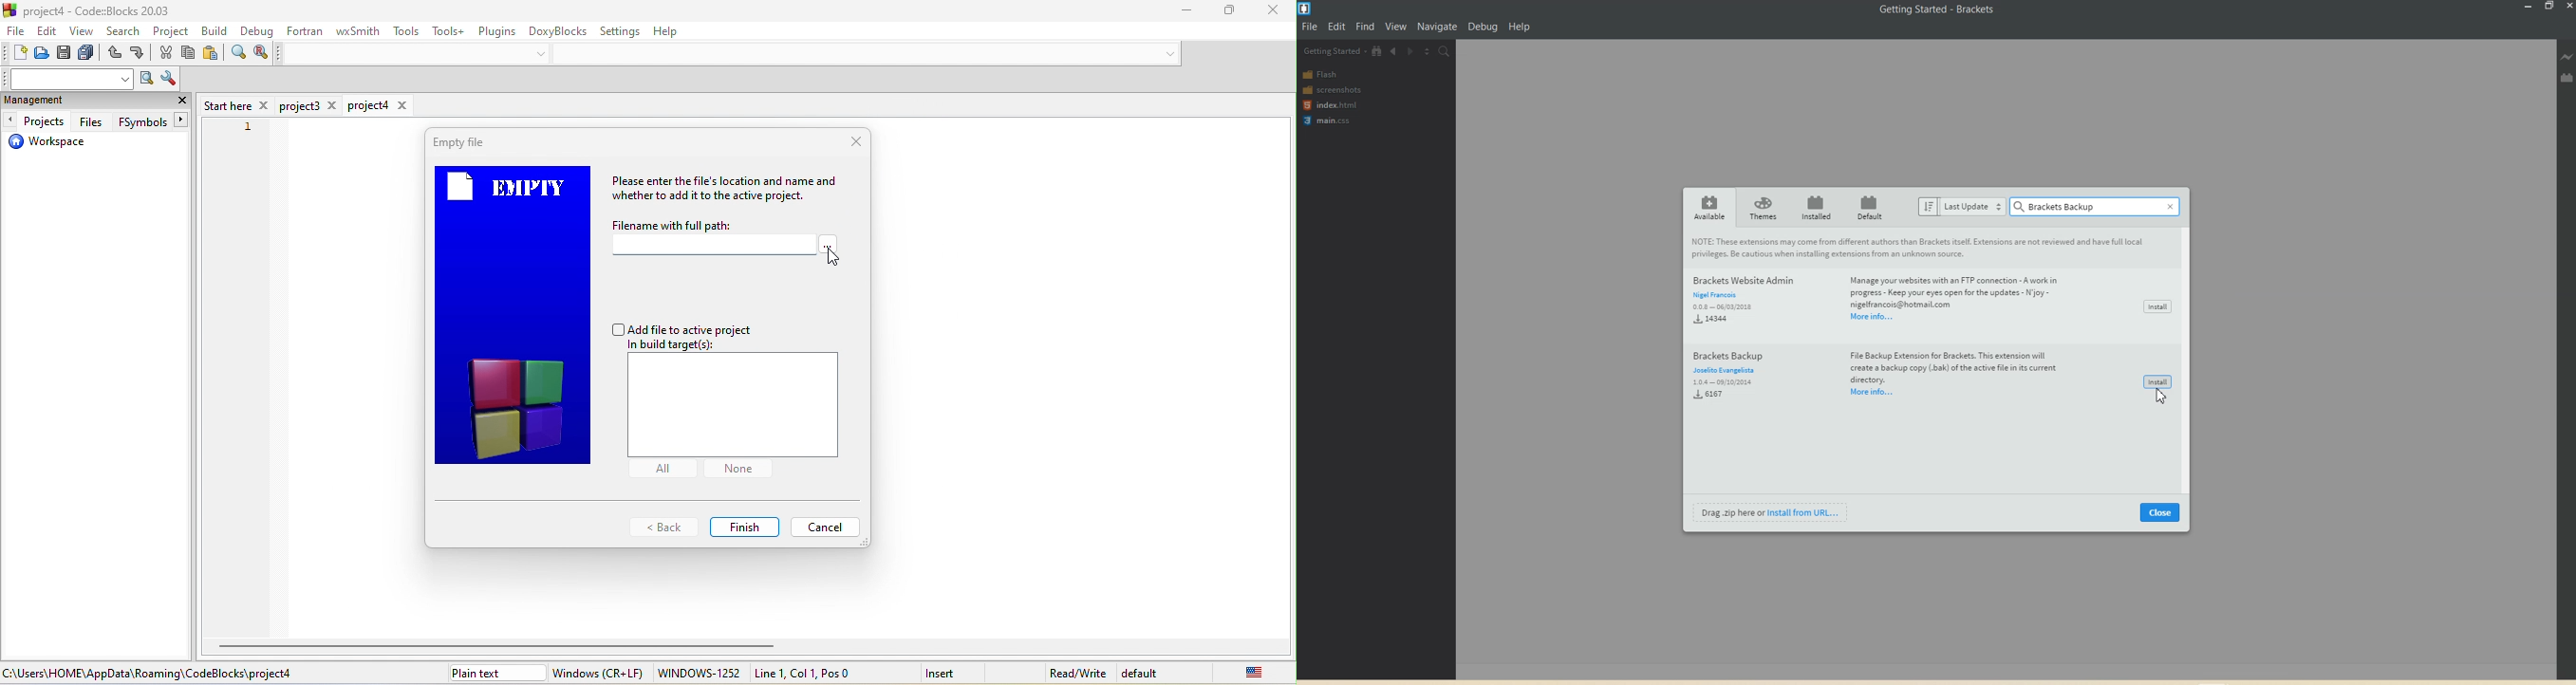  Describe the element at coordinates (447, 30) in the screenshot. I see `tools+` at that location.